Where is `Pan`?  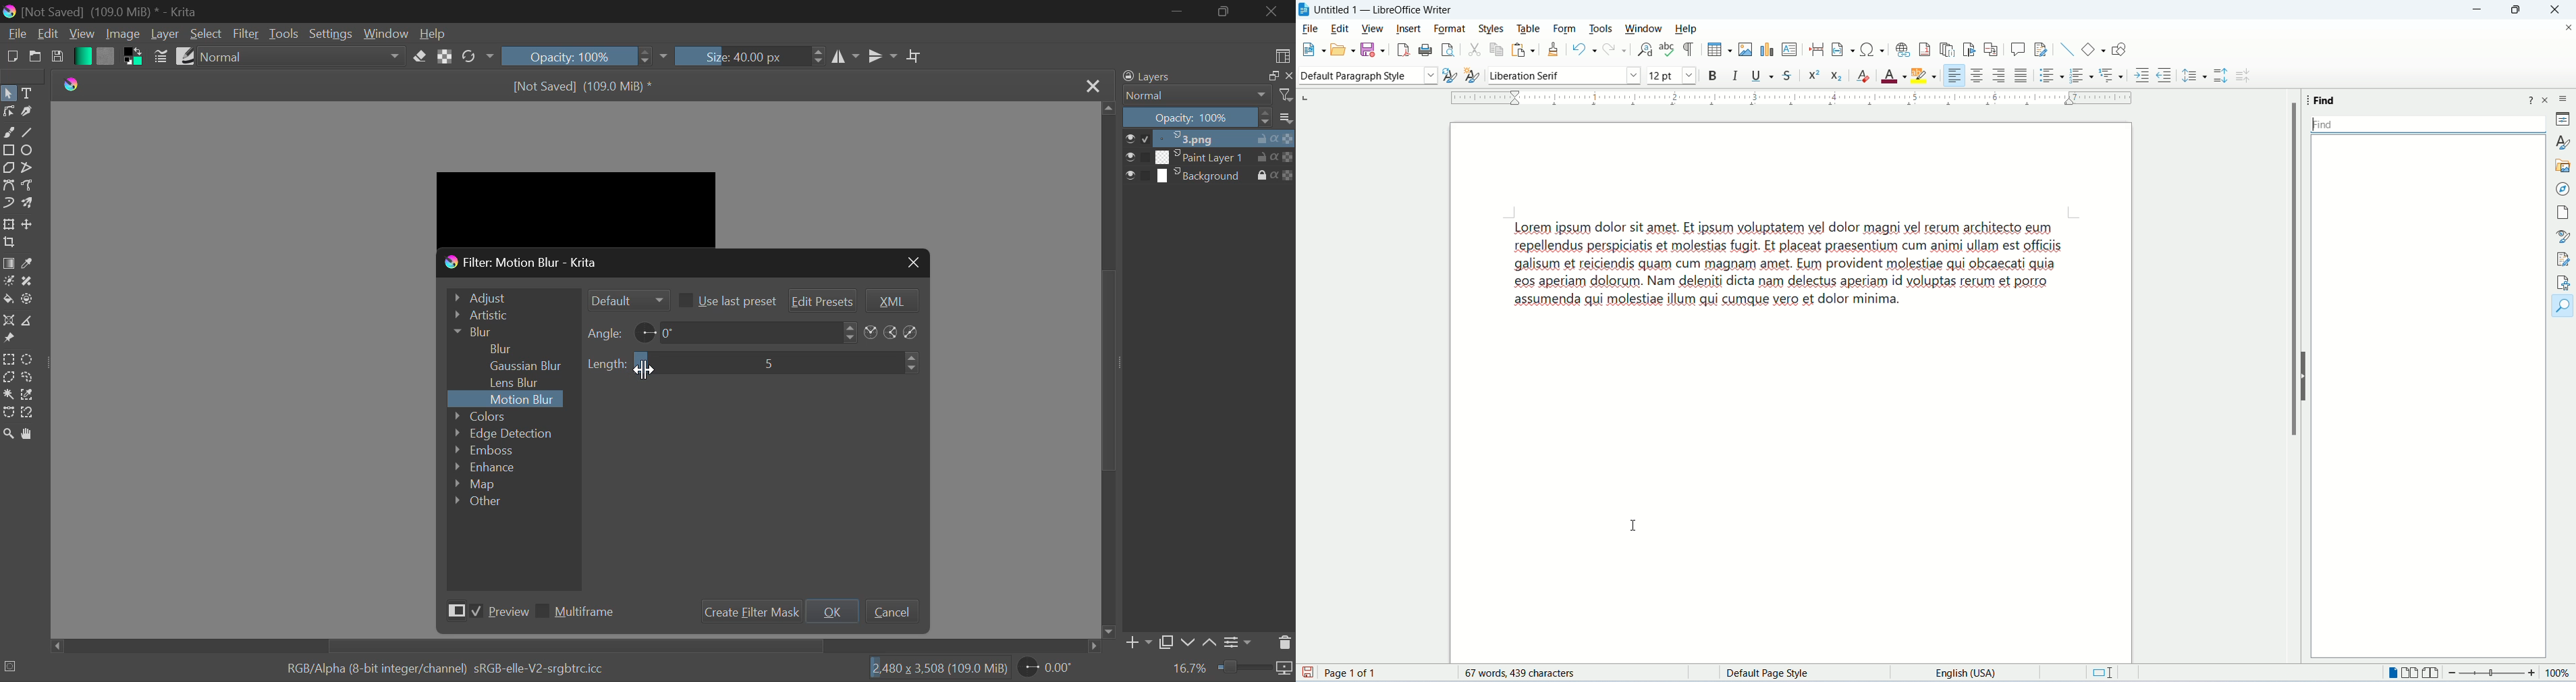 Pan is located at coordinates (32, 434).